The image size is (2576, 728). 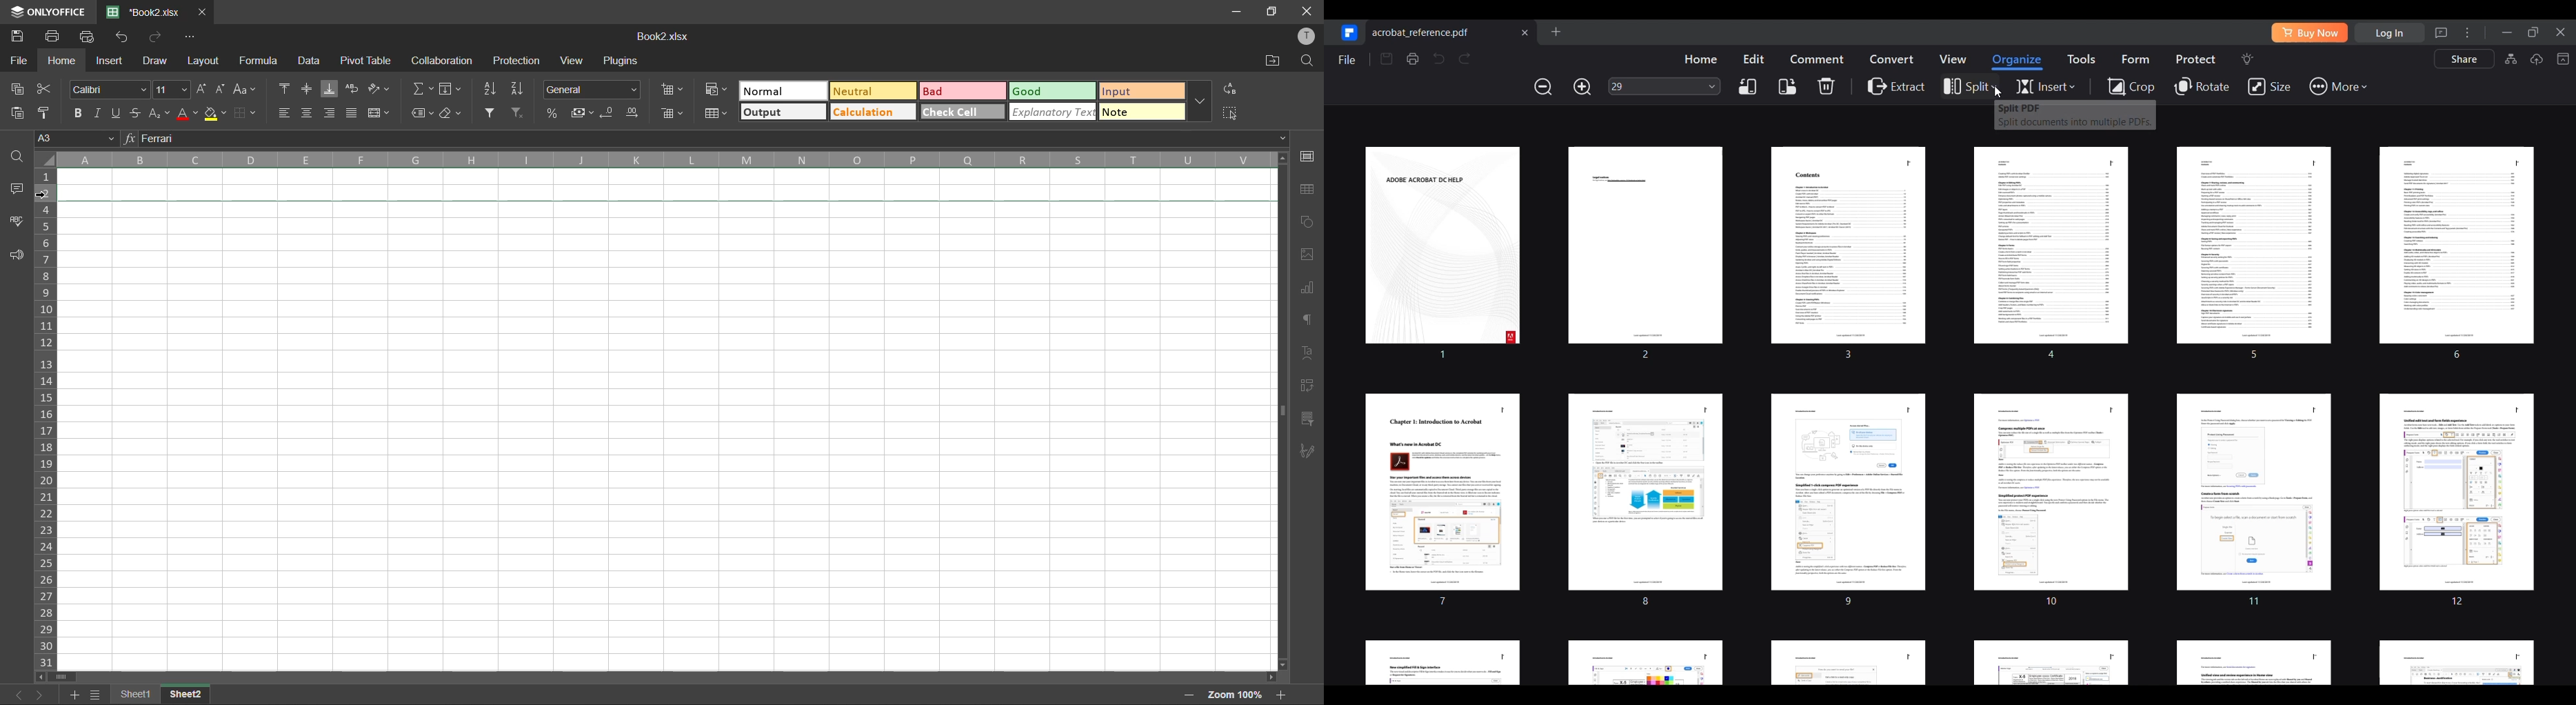 What do you see at coordinates (19, 191) in the screenshot?
I see `comments` at bounding box center [19, 191].